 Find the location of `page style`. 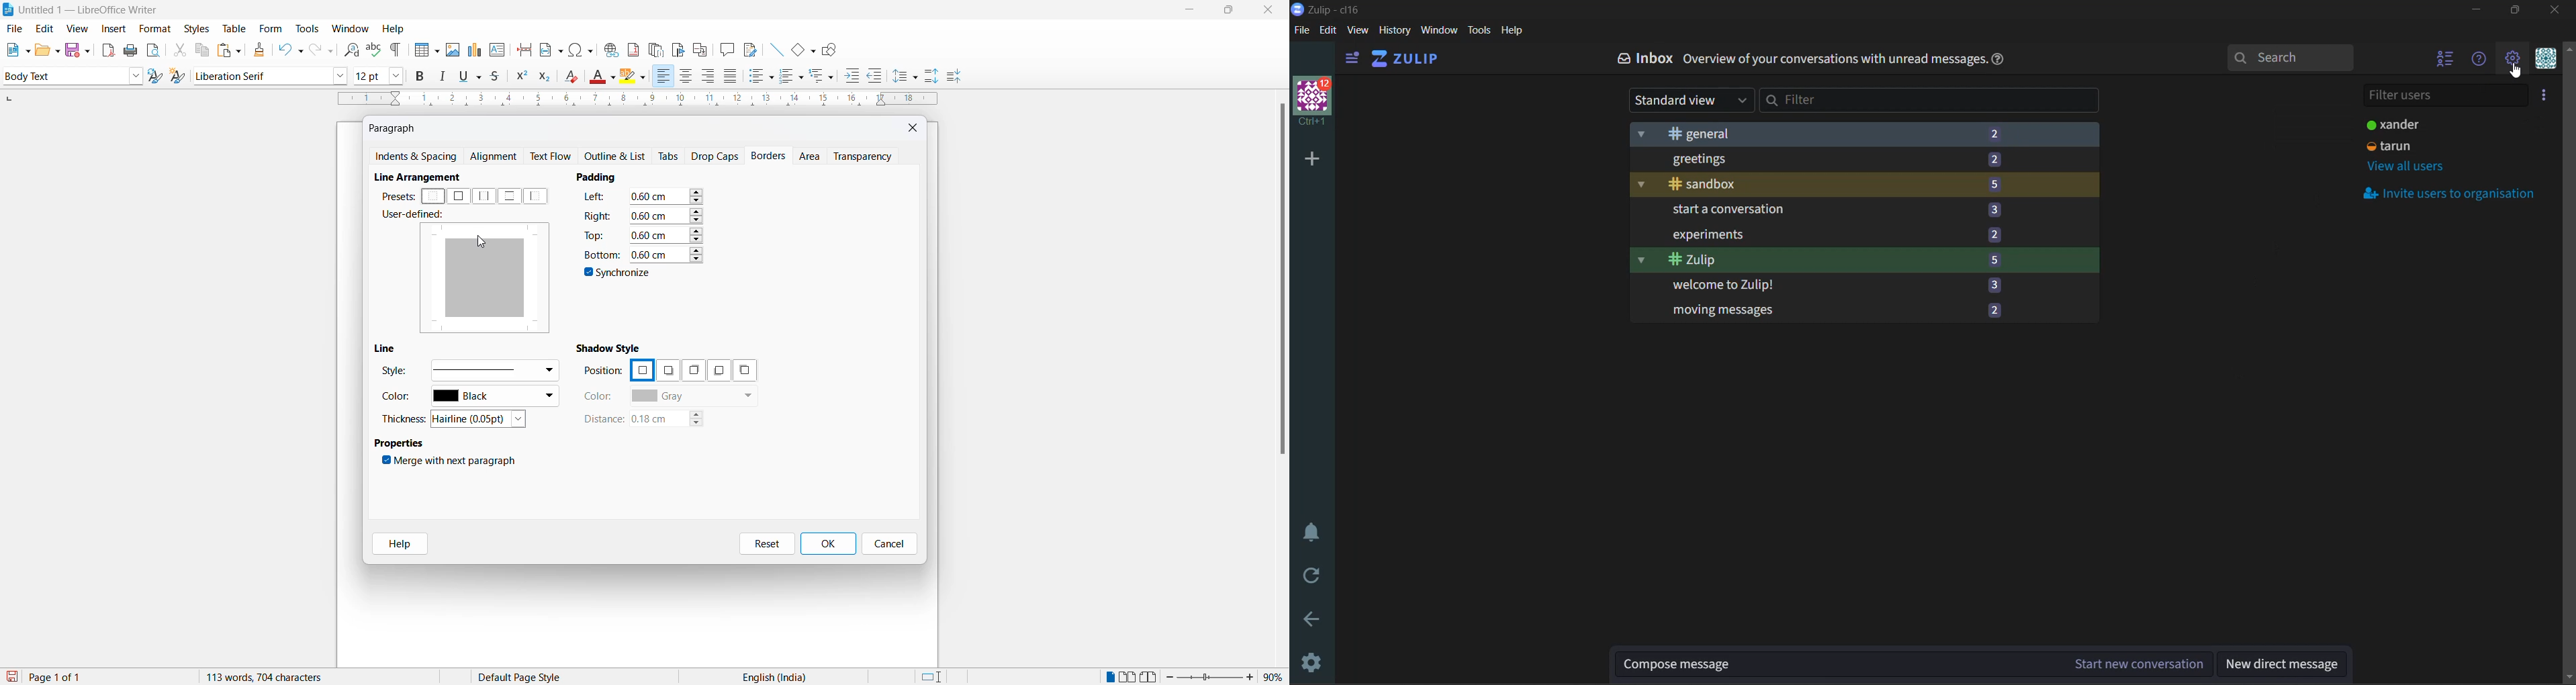

page style is located at coordinates (524, 677).